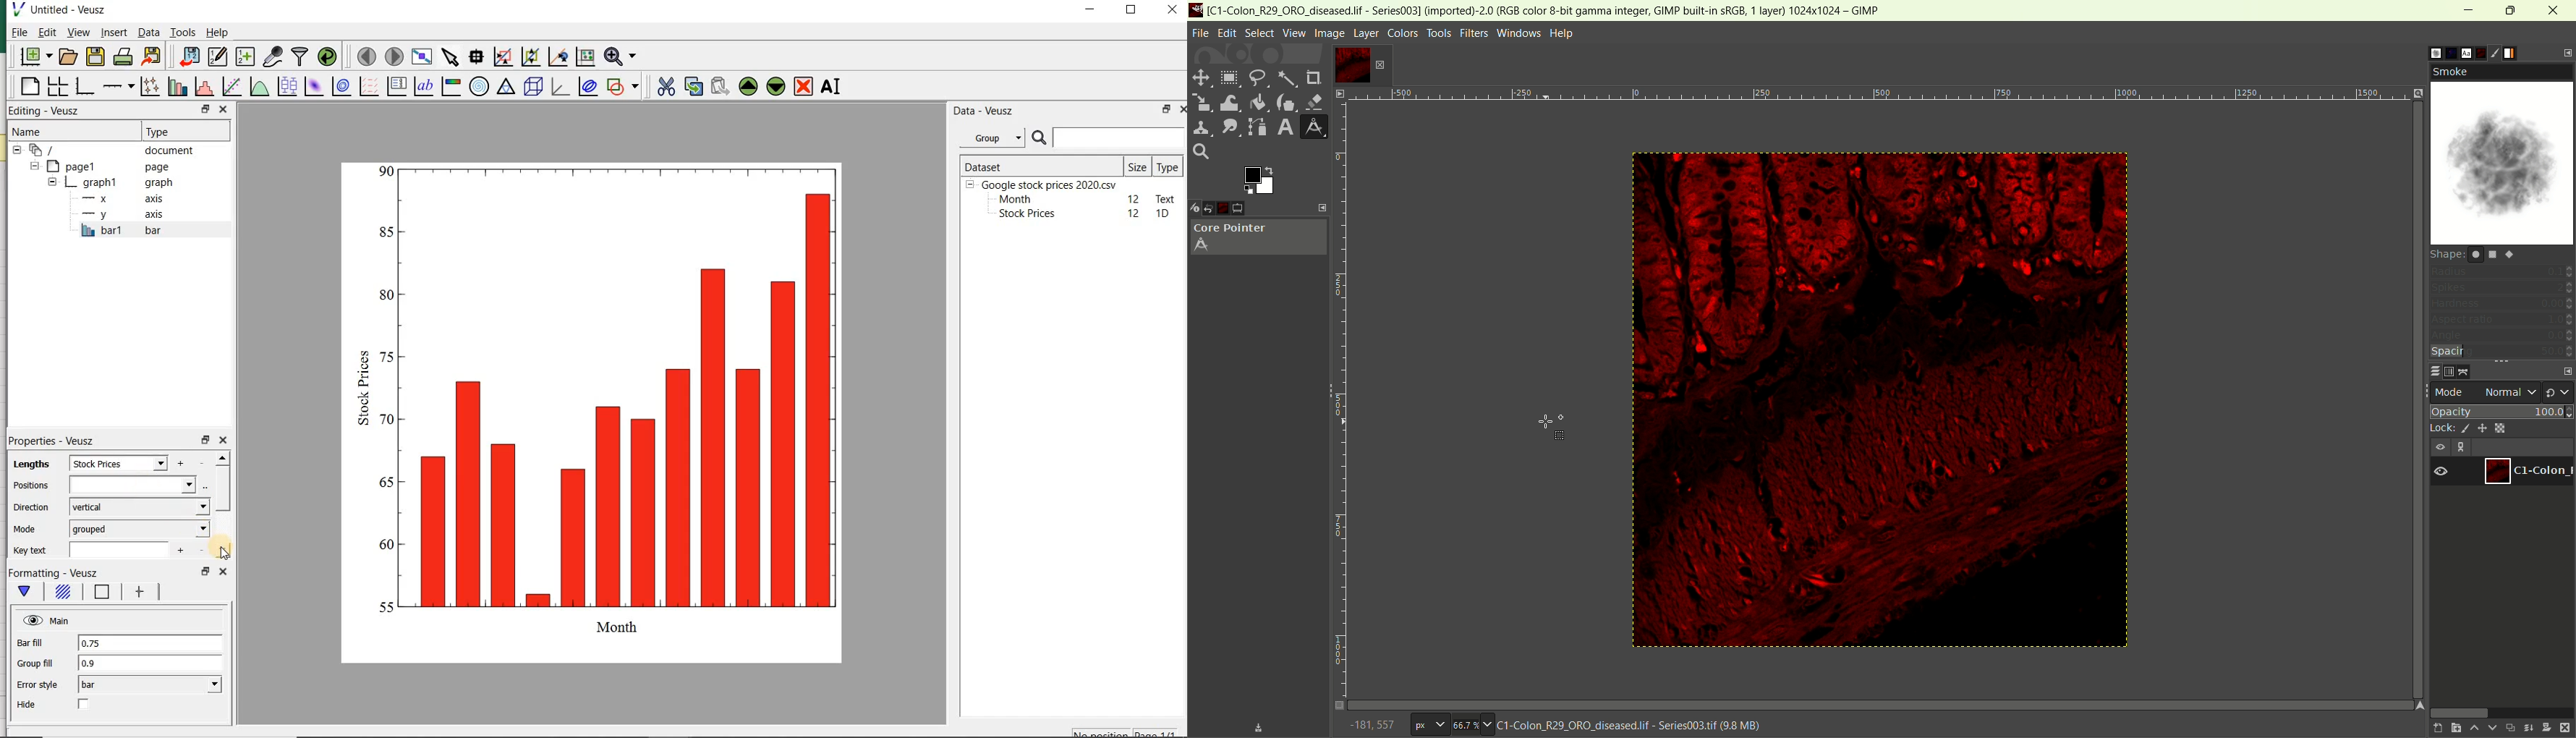 This screenshot has width=2576, height=756. Describe the element at coordinates (1314, 127) in the screenshot. I see `measure tool` at that location.